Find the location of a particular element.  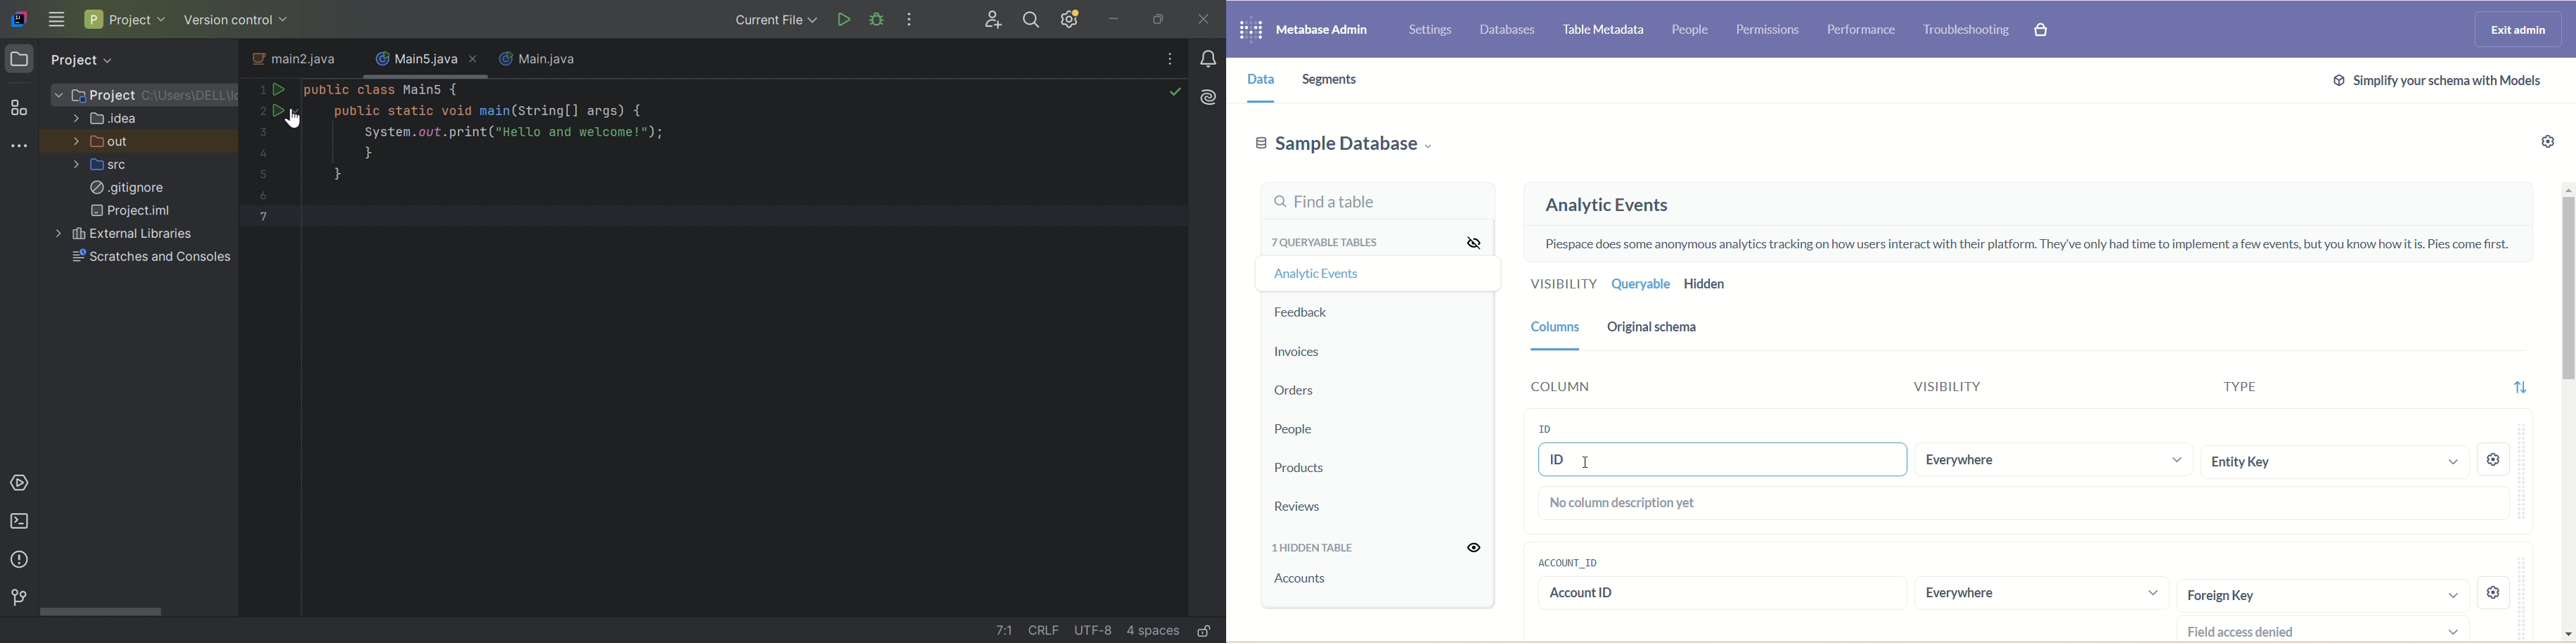

Settings is located at coordinates (2551, 139).